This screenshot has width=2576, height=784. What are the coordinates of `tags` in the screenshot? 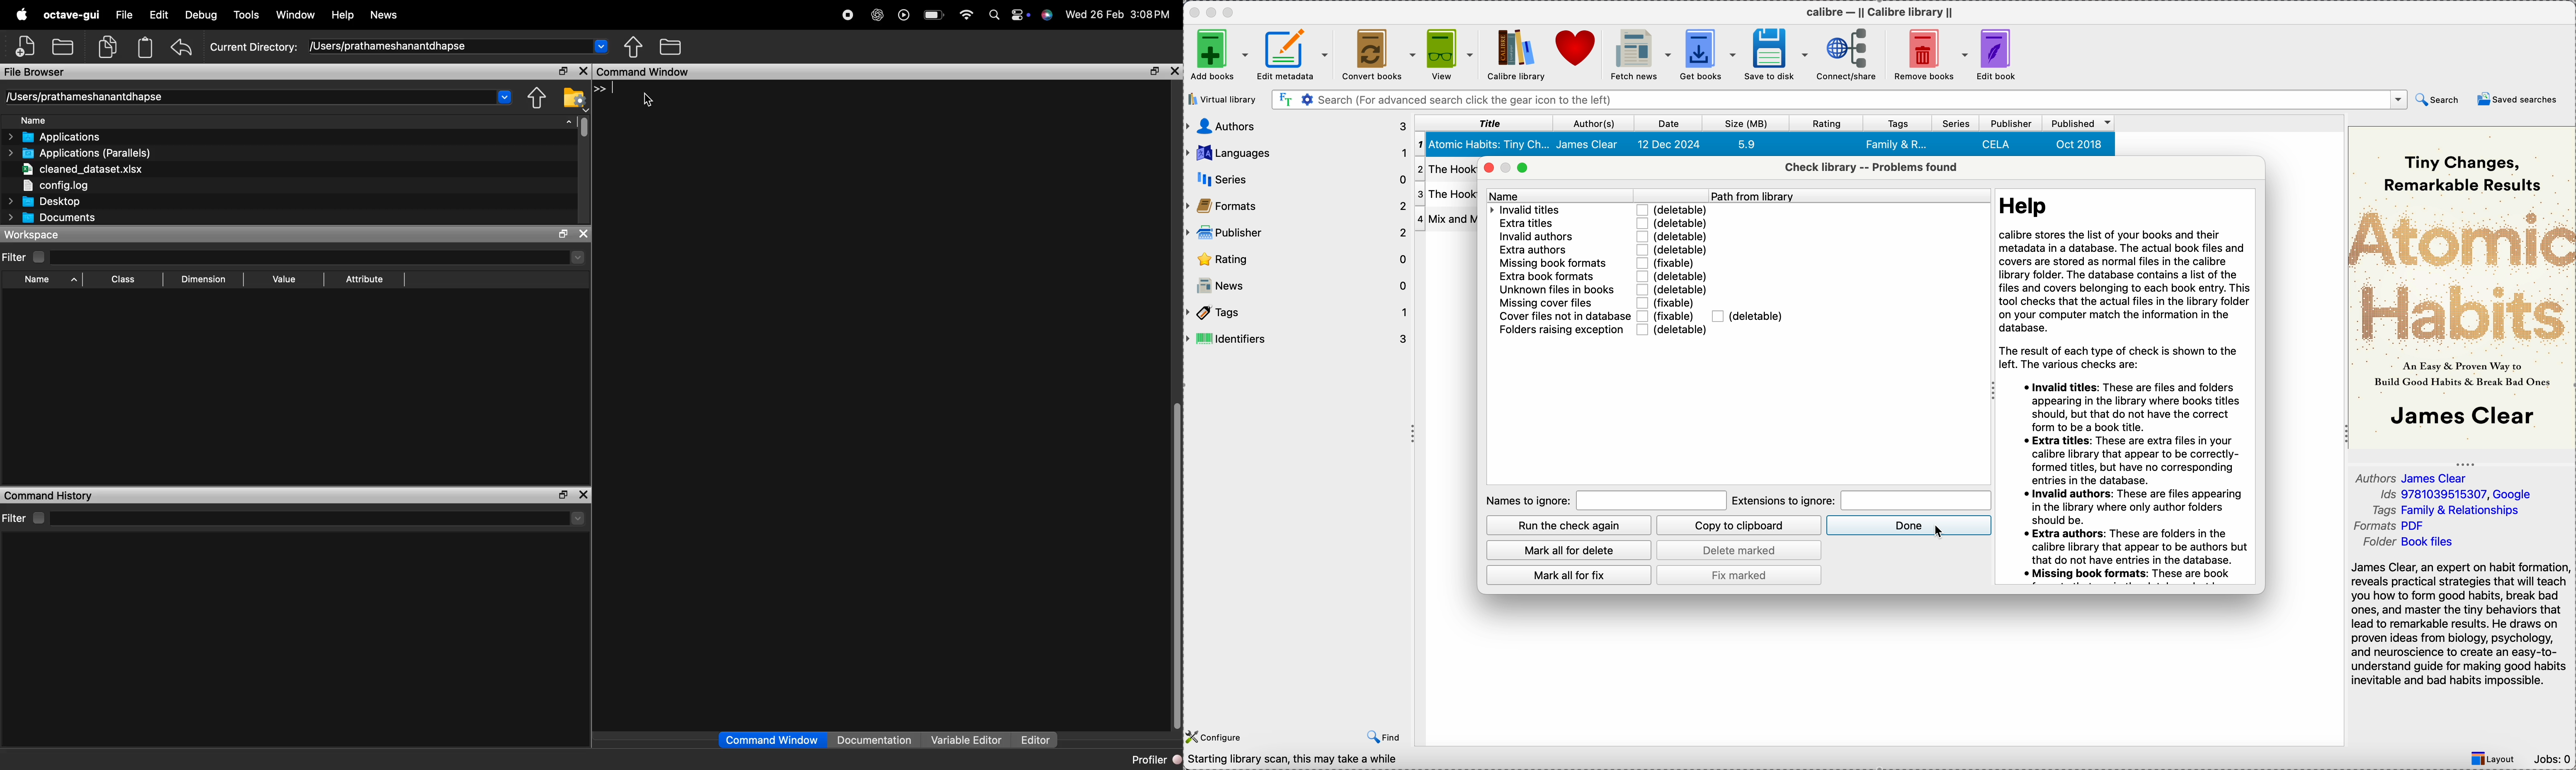 It's located at (2453, 510).